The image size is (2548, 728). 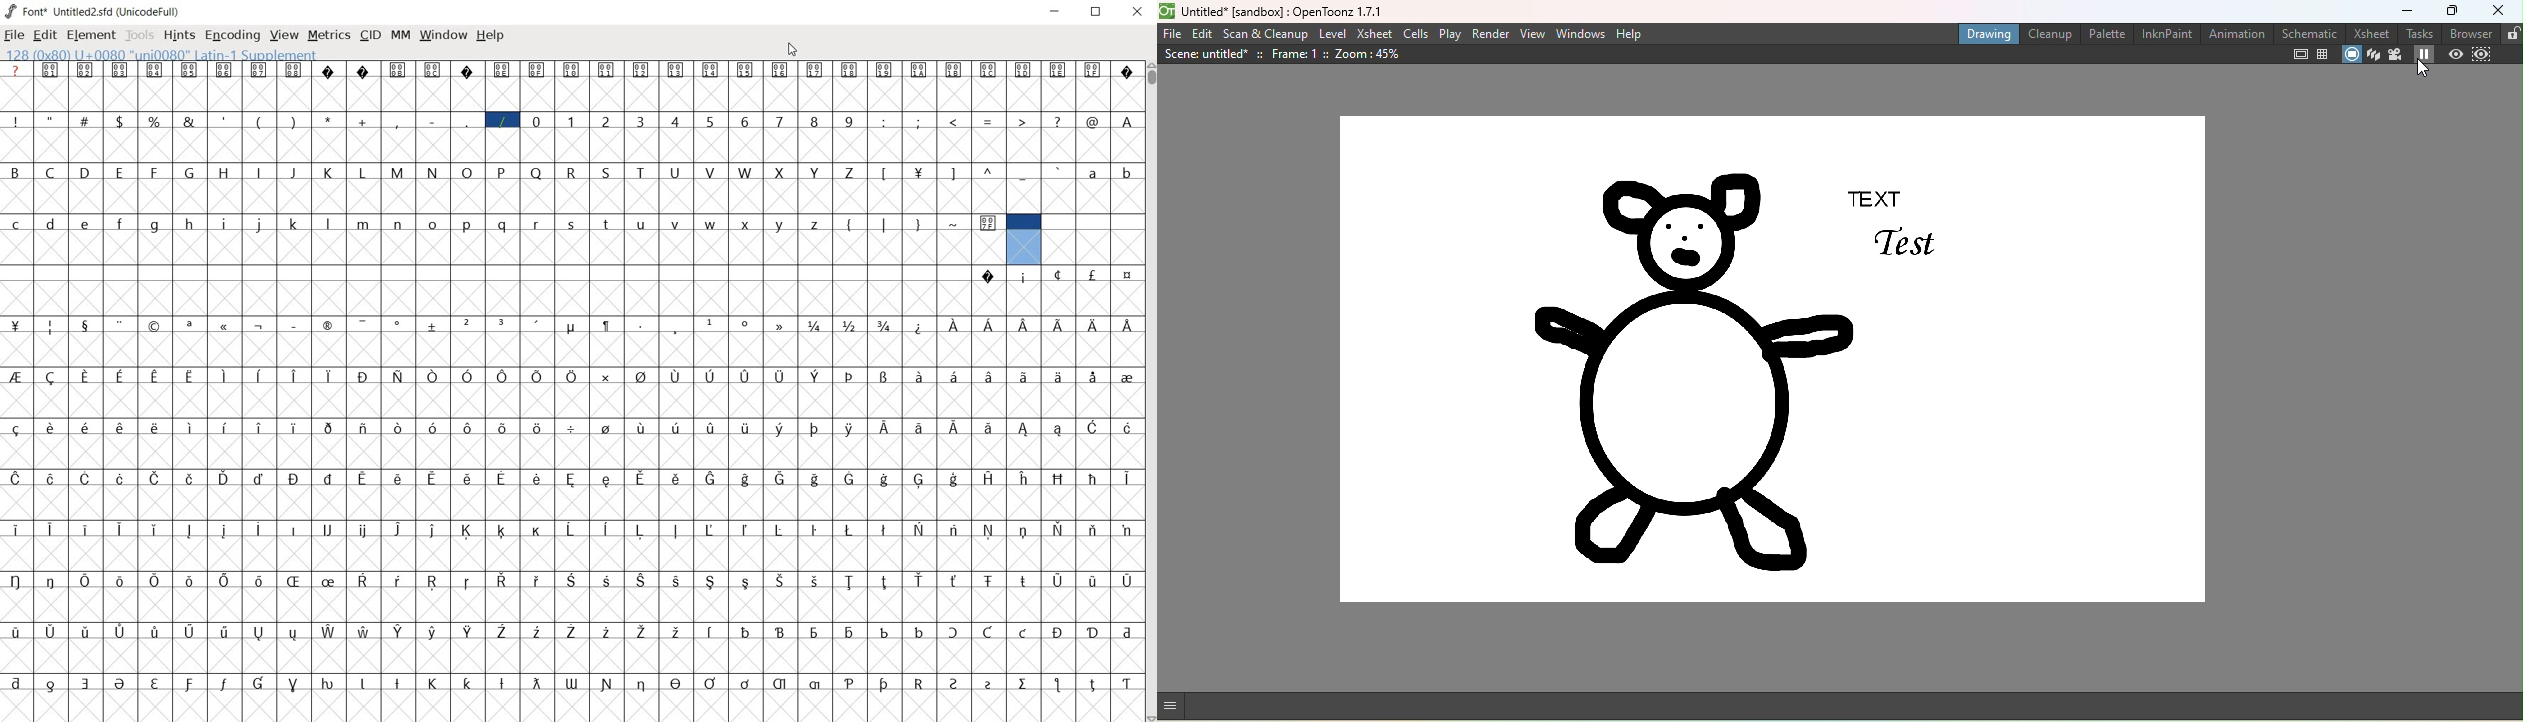 I want to click on Symbol, so click(x=191, y=630).